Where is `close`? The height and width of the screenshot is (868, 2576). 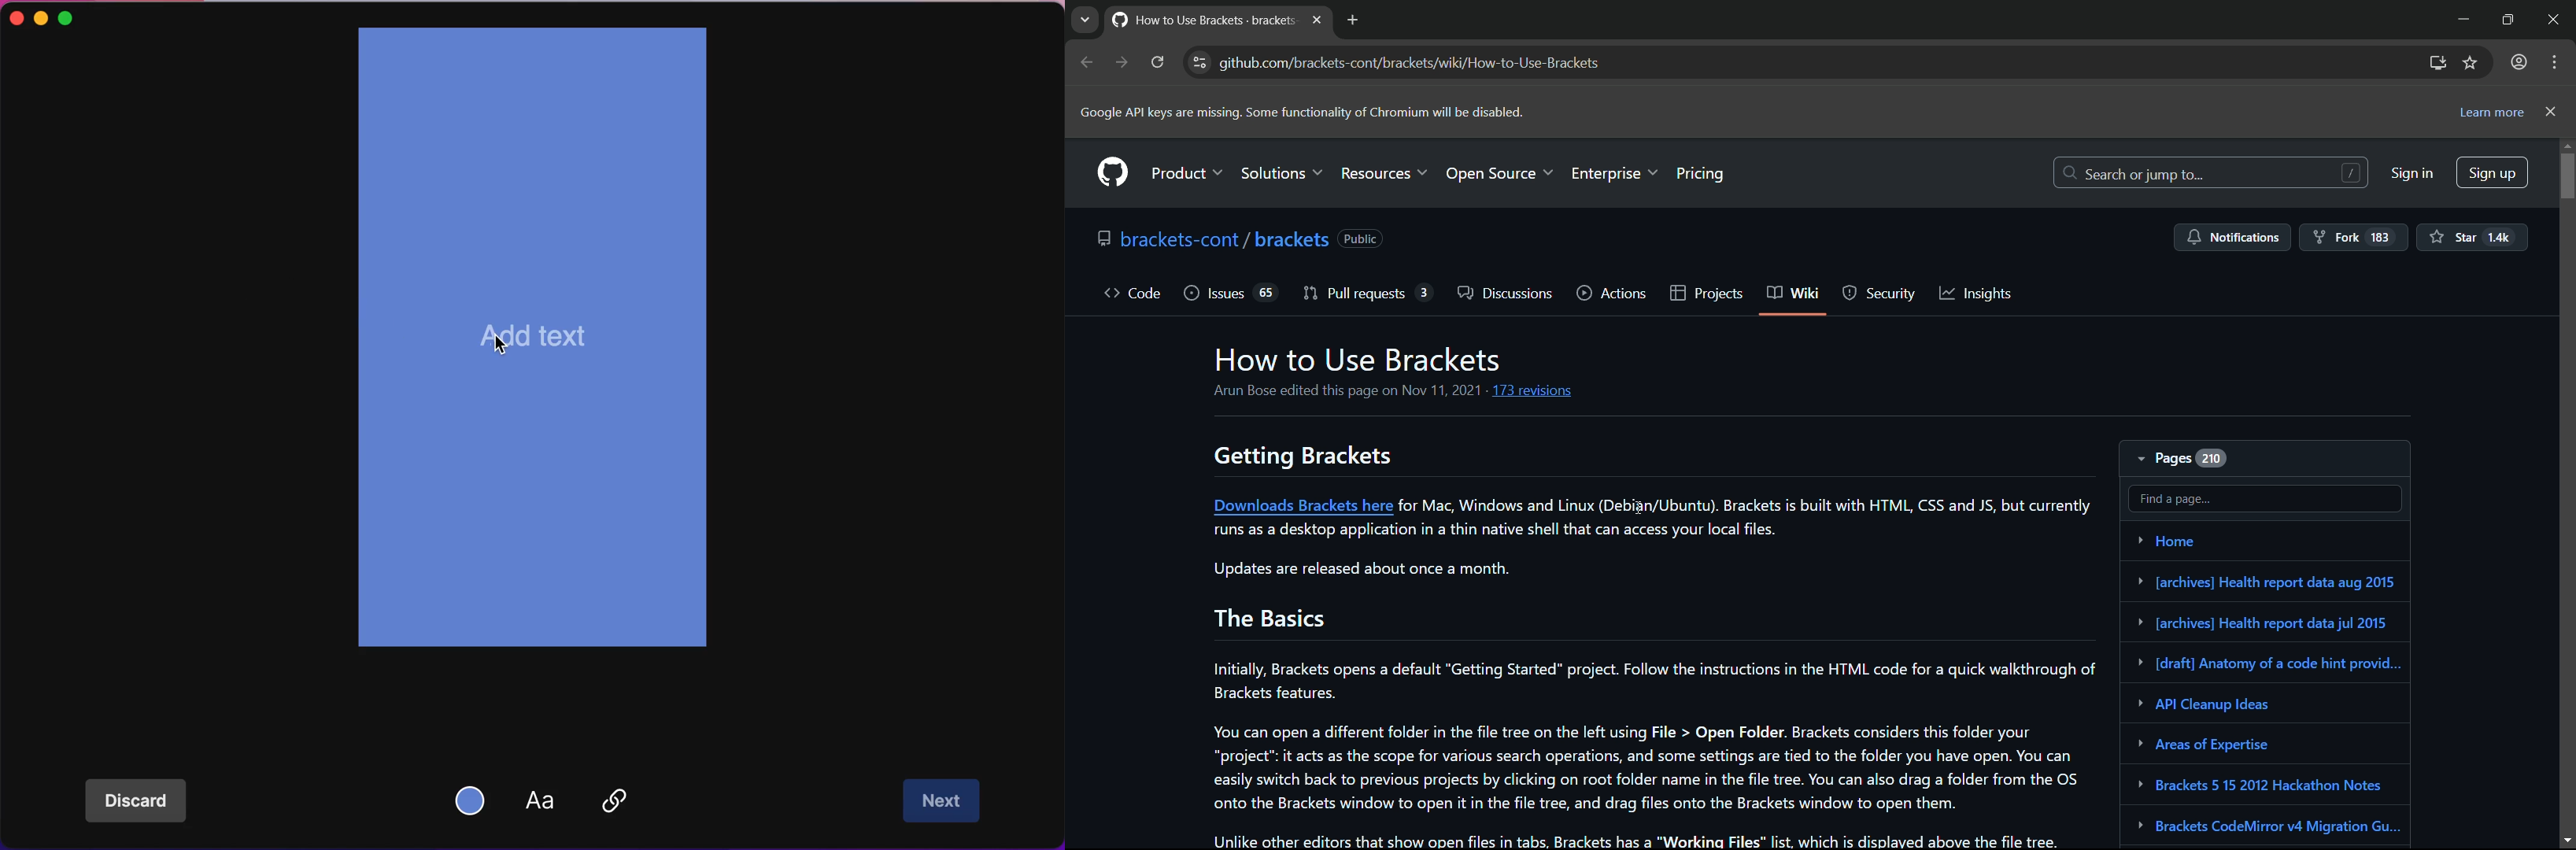 close is located at coordinates (2552, 111).